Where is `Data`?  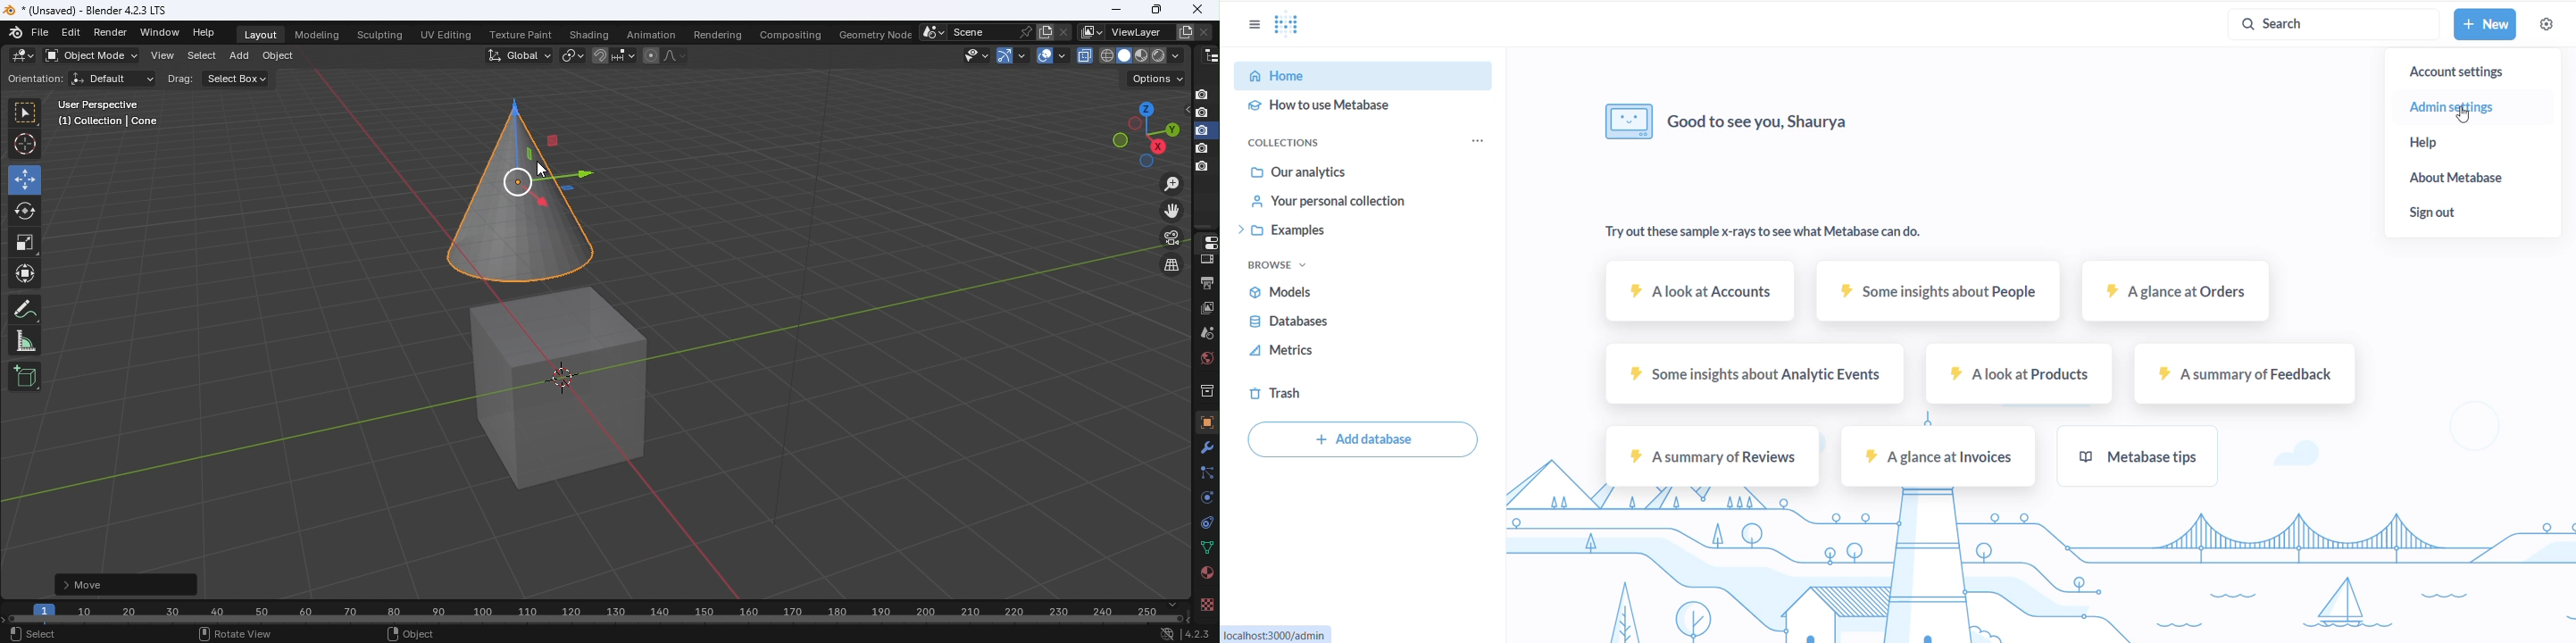 Data is located at coordinates (1206, 548).